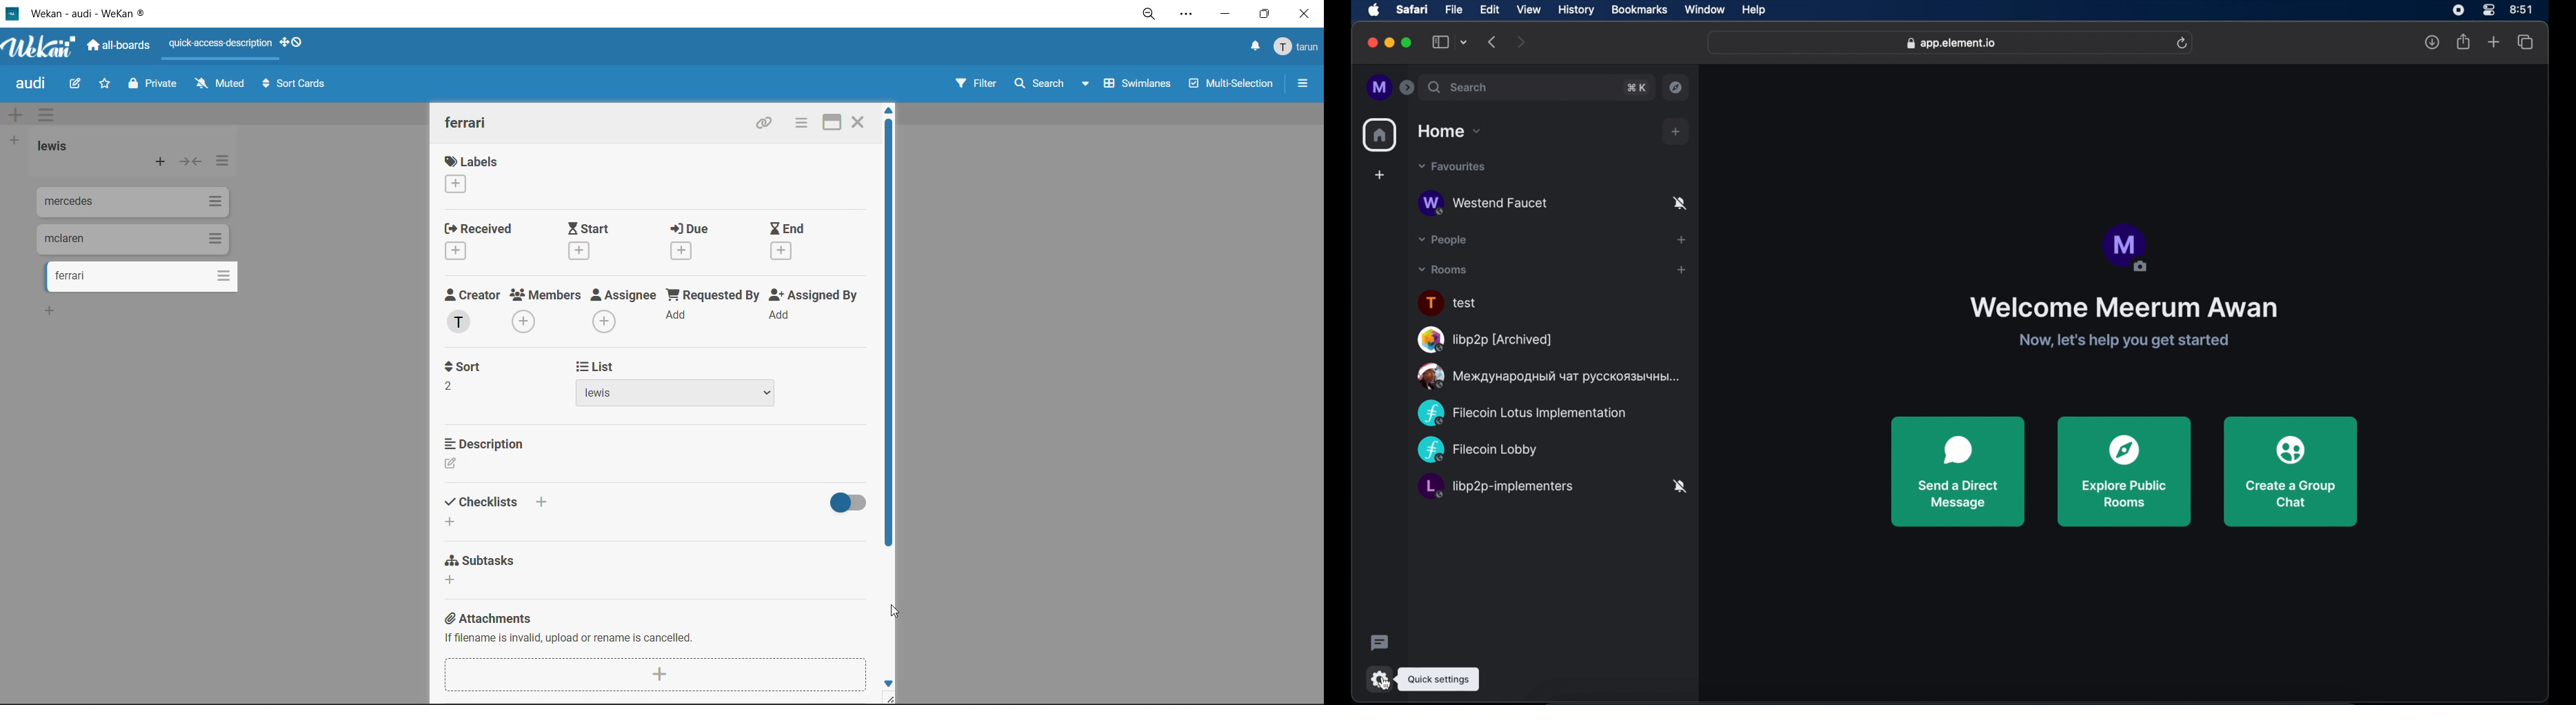  I want to click on add, so click(1682, 272).